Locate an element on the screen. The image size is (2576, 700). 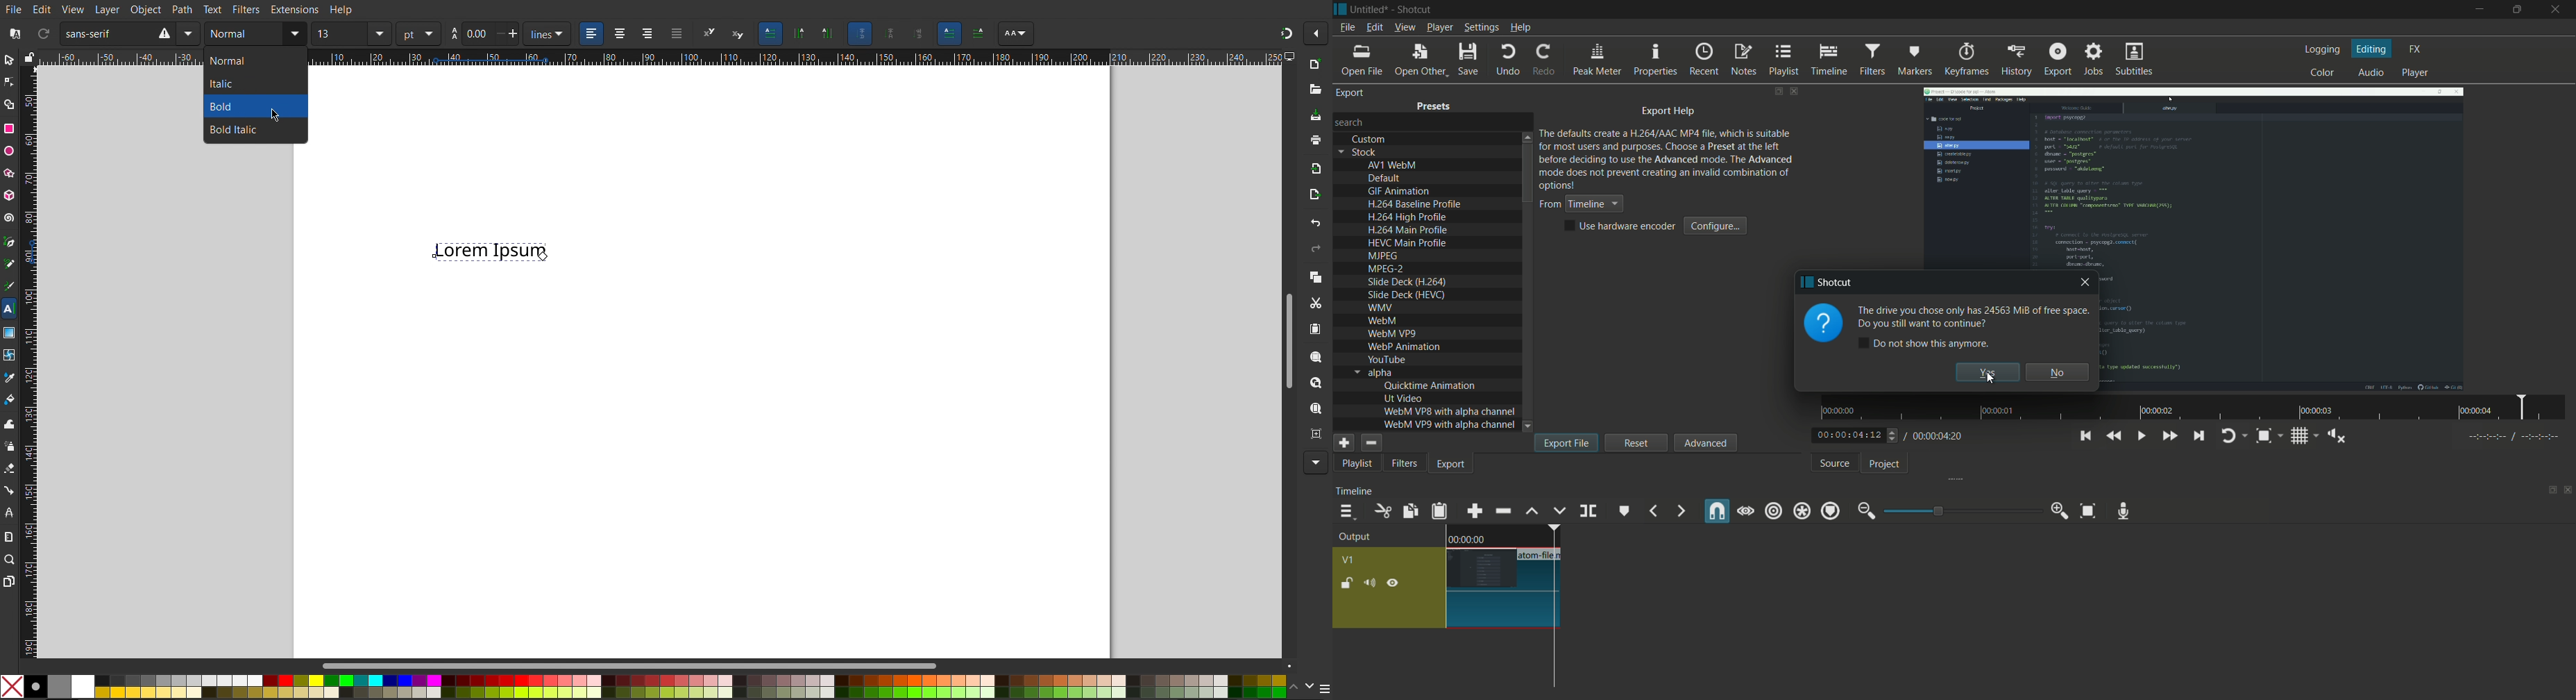
undo is located at coordinates (1508, 60).